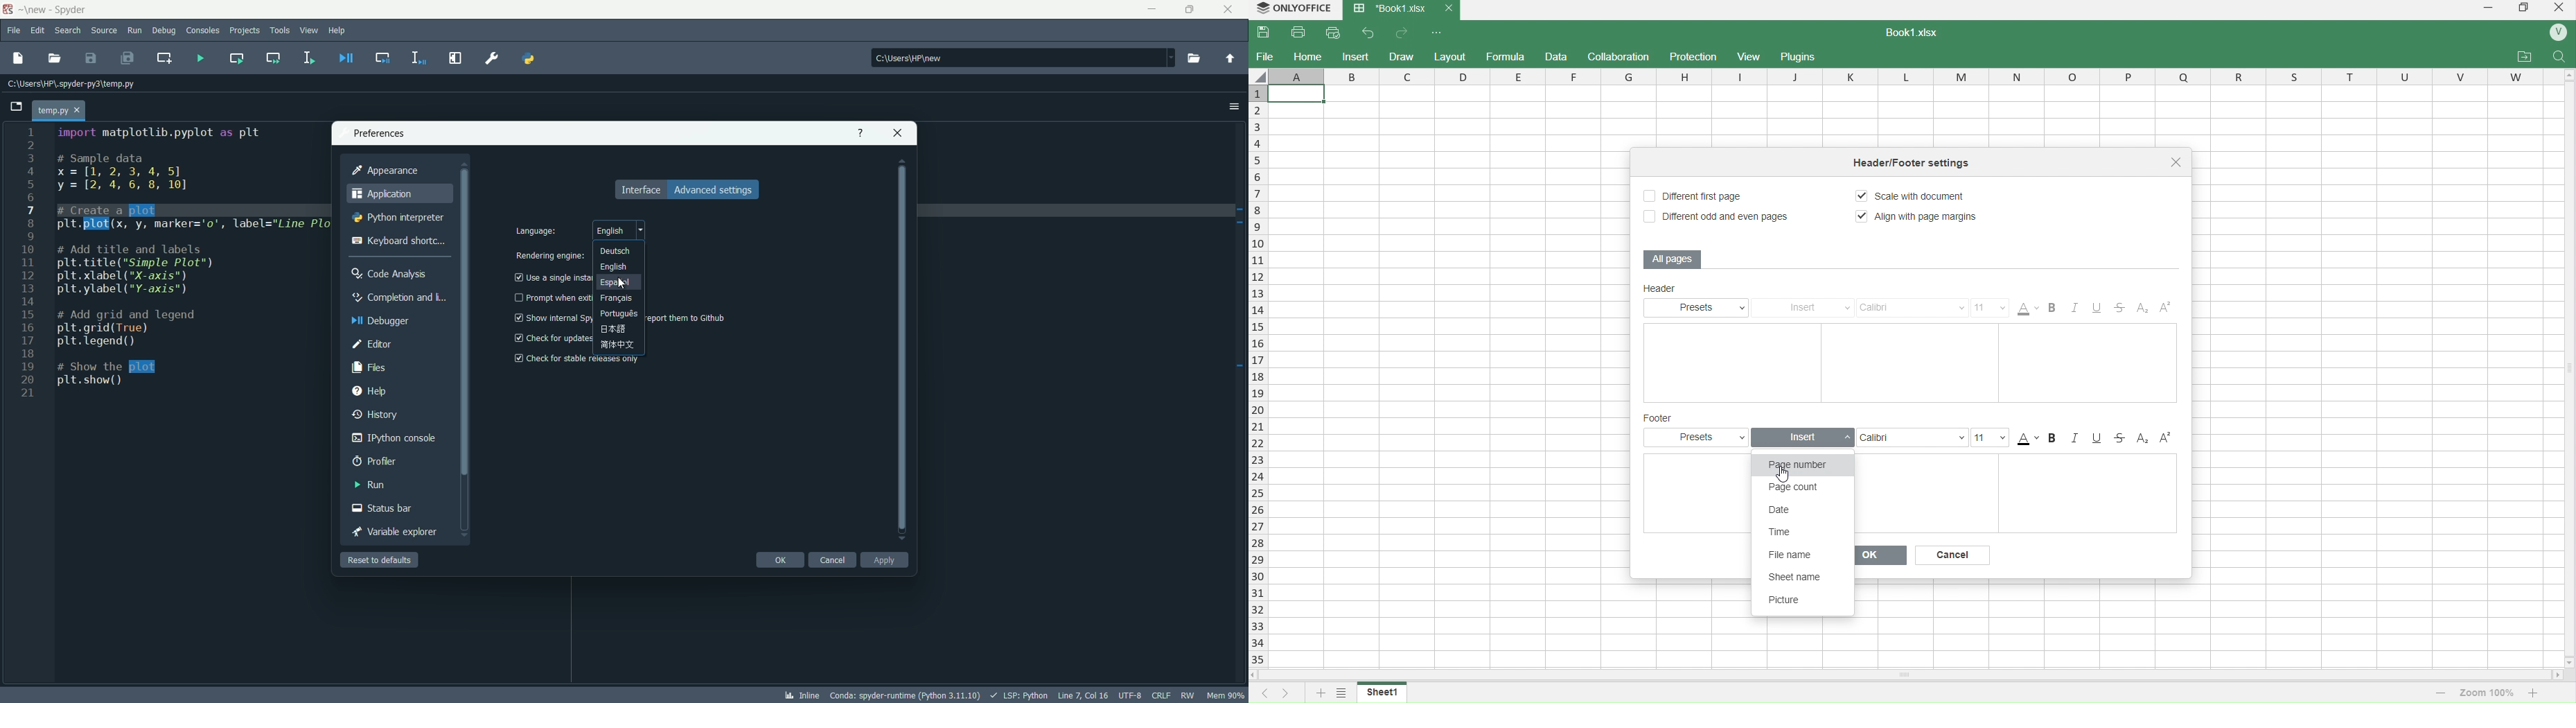 Image resolution: width=2576 pixels, height=728 pixels. Describe the element at coordinates (178, 258) in the screenshot. I see `code to create a line plot between x and y variables` at that location.